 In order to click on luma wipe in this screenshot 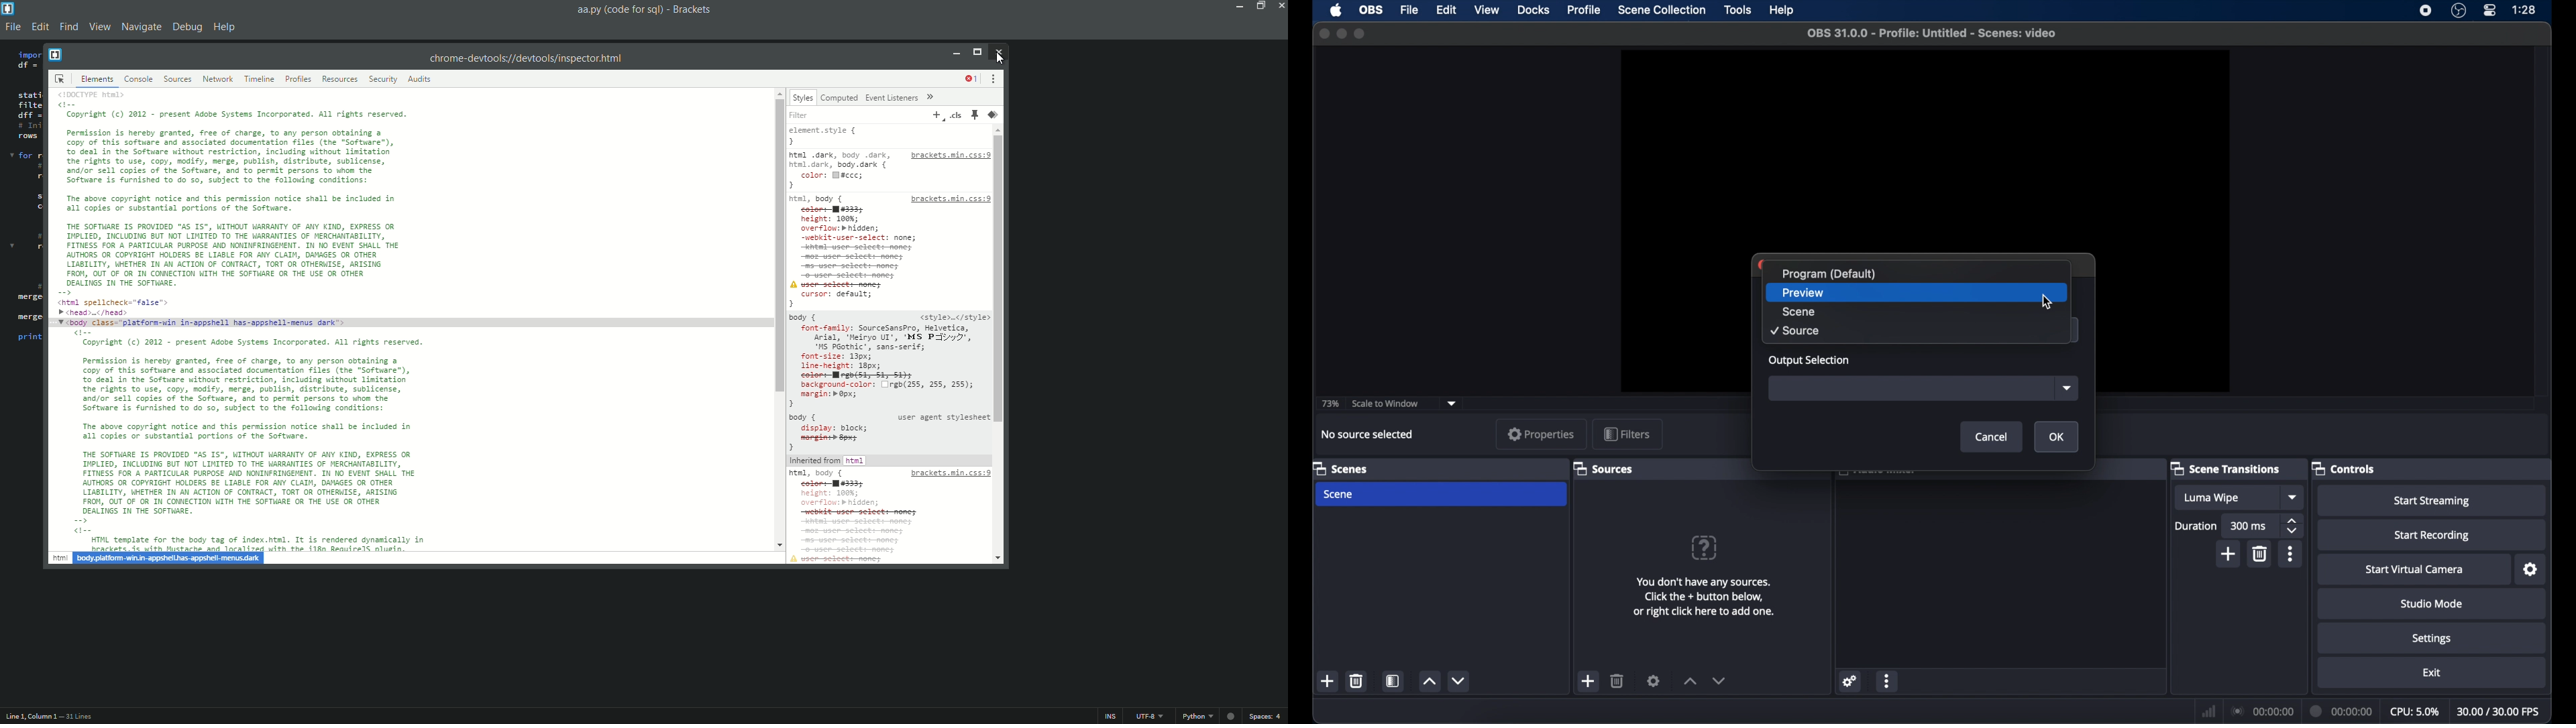, I will do `click(2227, 497)`.